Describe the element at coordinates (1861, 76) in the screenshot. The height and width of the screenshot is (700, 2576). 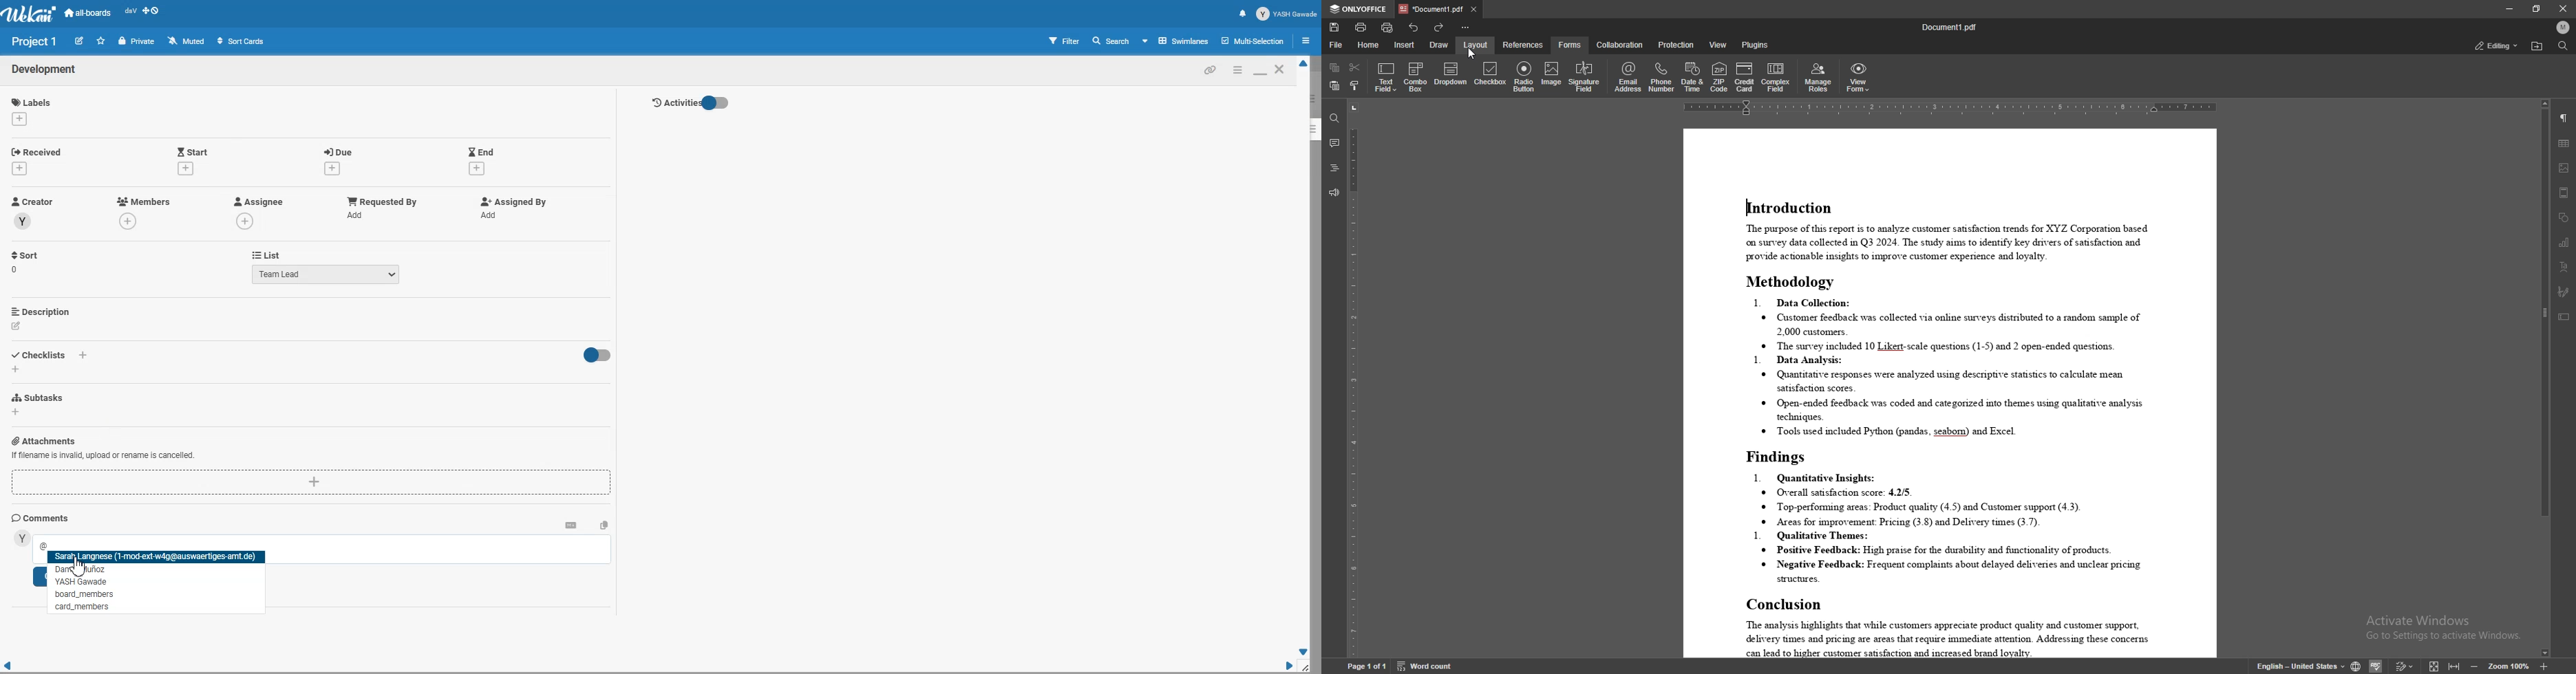
I see `view form` at that location.